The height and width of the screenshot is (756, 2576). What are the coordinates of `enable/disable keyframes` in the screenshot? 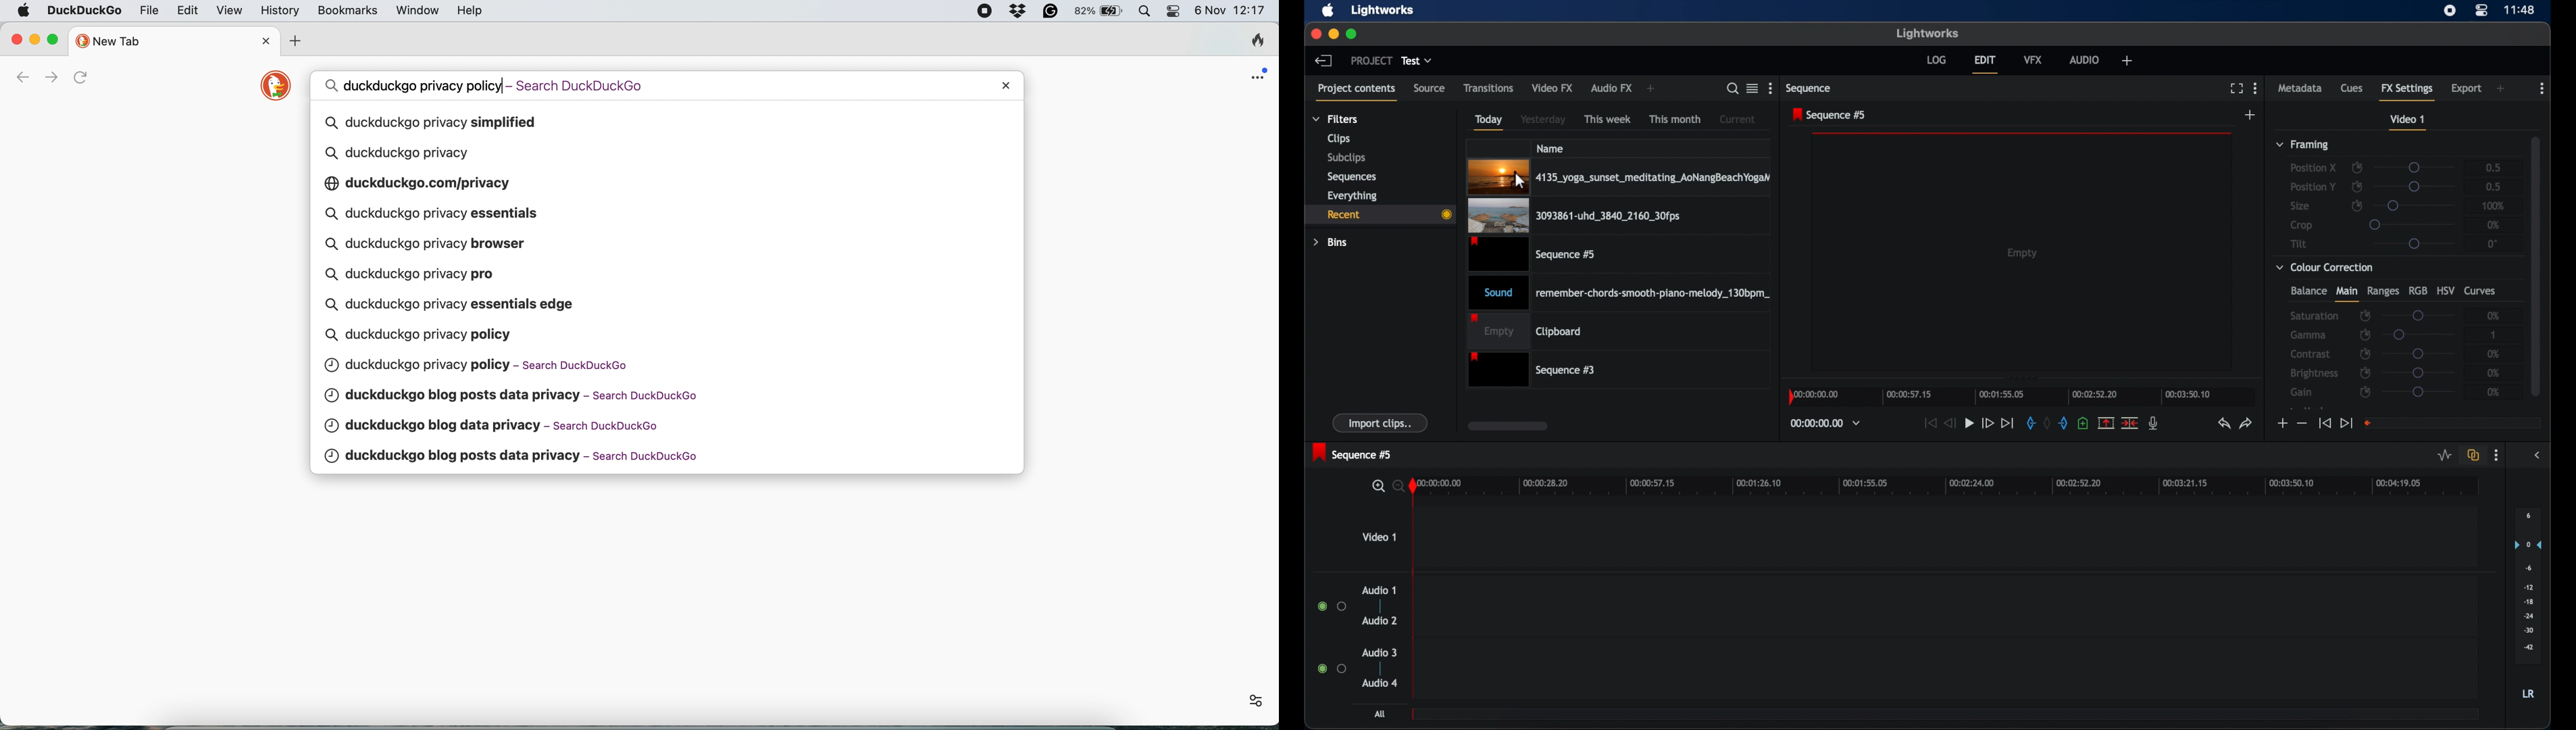 It's located at (2357, 206).